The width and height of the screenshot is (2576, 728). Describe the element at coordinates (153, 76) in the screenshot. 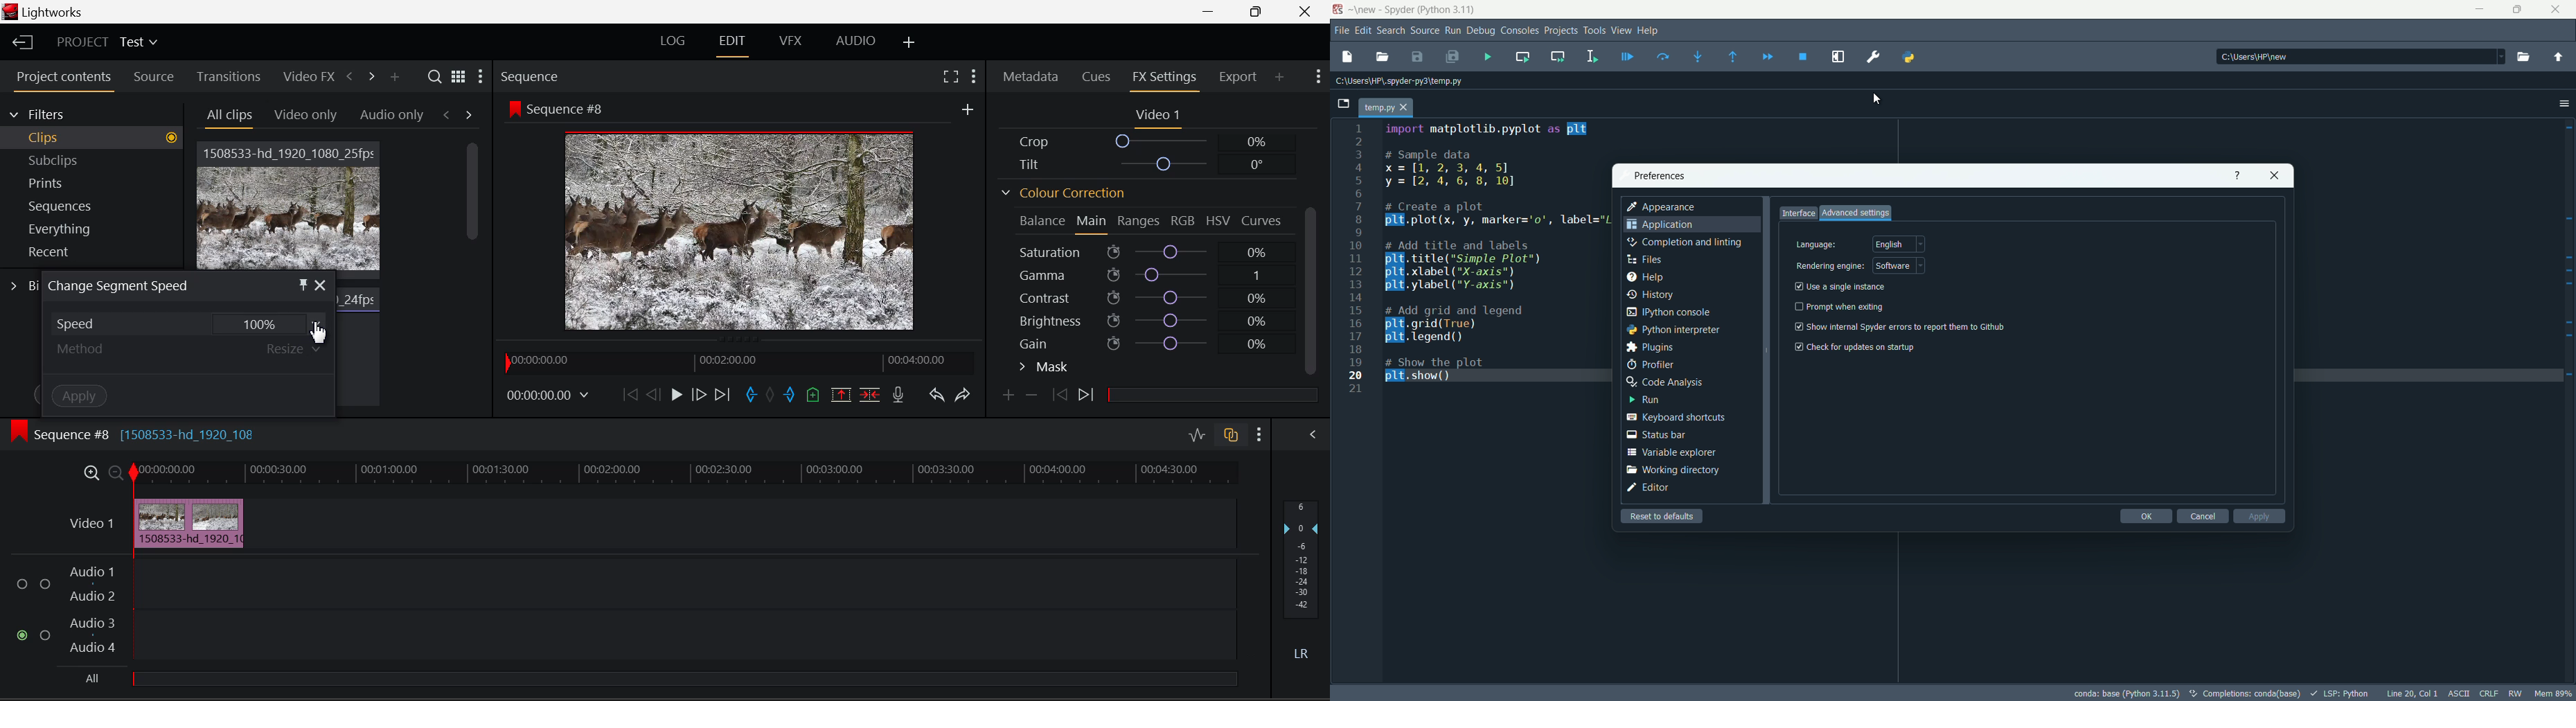

I see `Source Tab` at that location.